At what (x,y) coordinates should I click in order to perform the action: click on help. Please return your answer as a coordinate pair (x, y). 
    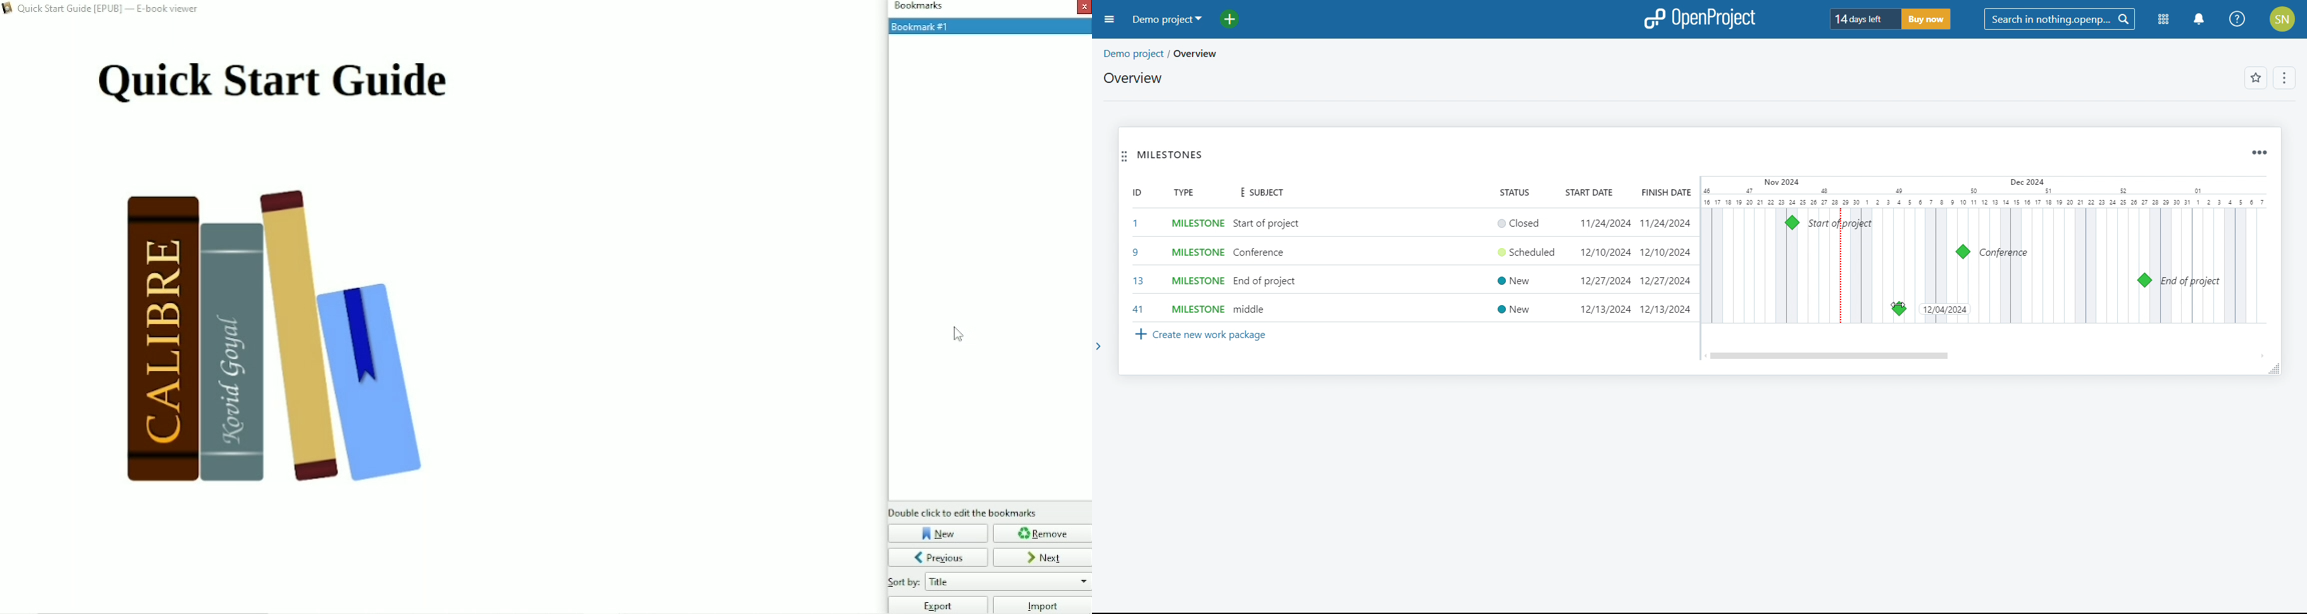
    Looking at the image, I should click on (2238, 19).